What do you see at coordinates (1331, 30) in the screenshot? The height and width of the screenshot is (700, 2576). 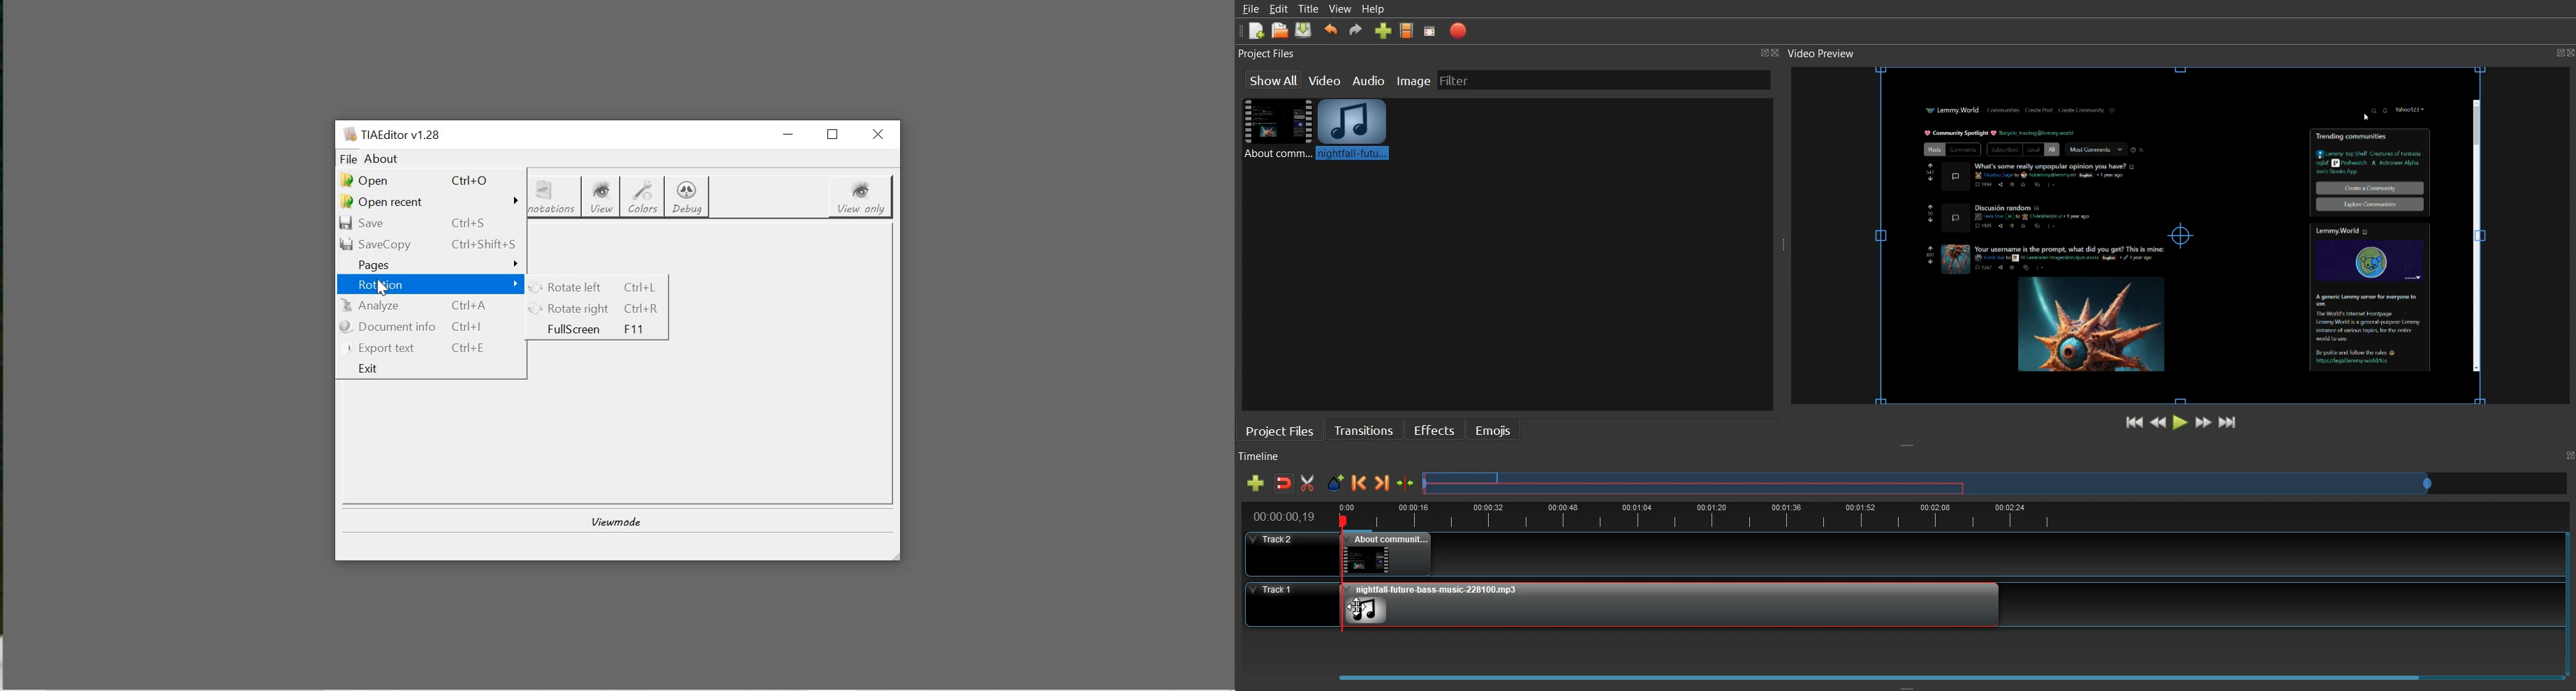 I see `Undo` at bounding box center [1331, 30].